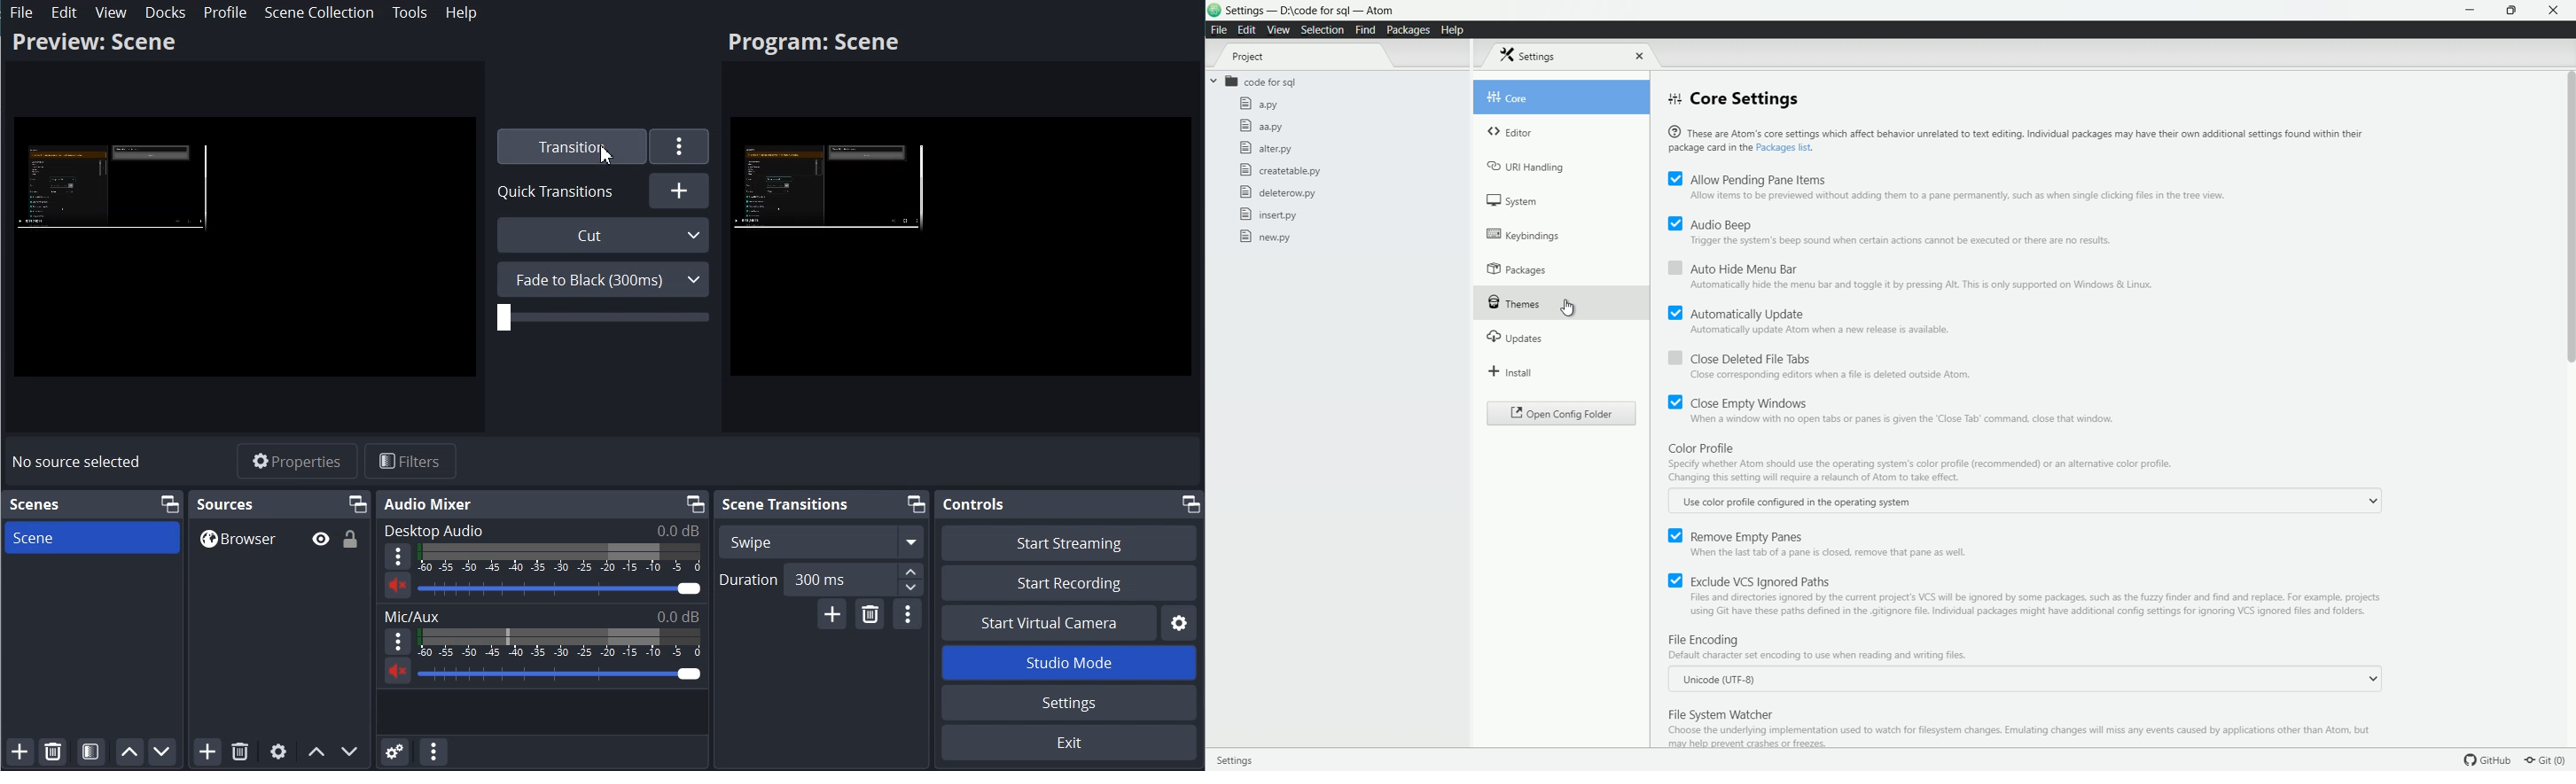  What do you see at coordinates (410, 460) in the screenshot?
I see `Filters` at bounding box center [410, 460].